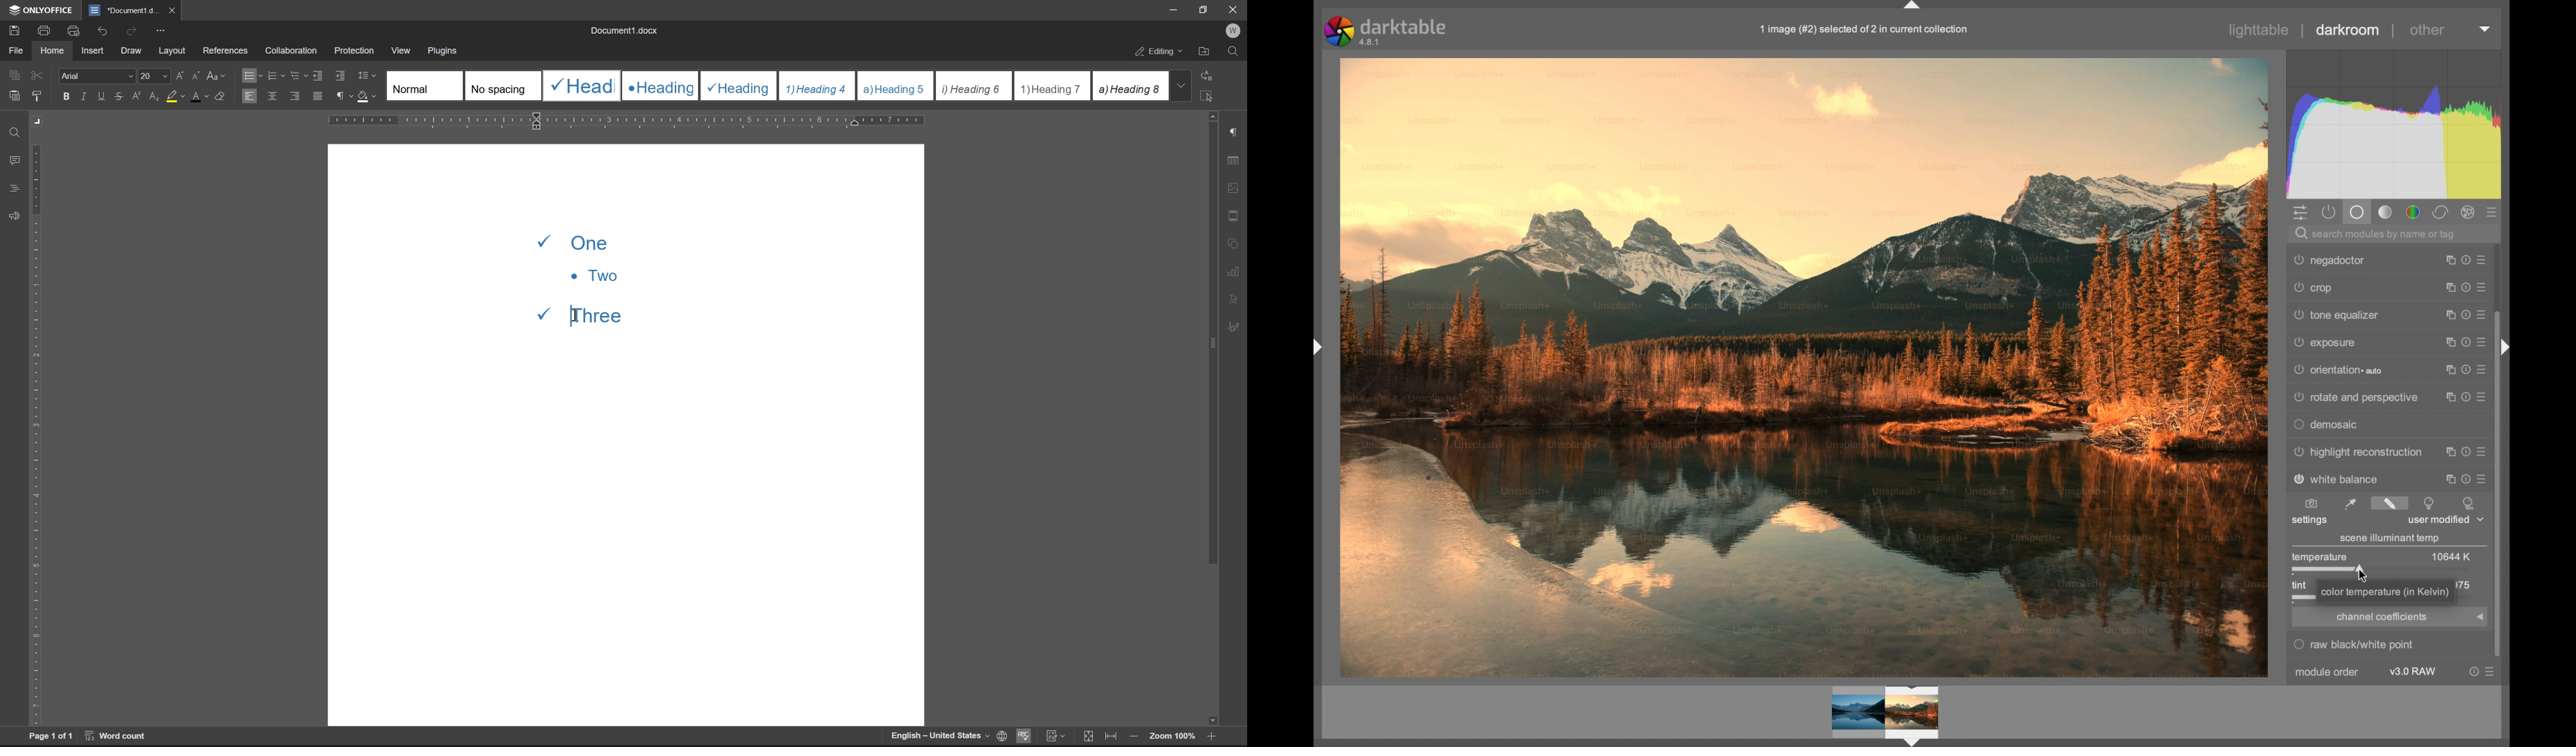  Describe the element at coordinates (85, 95) in the screenshot. I see `italic` at that location.